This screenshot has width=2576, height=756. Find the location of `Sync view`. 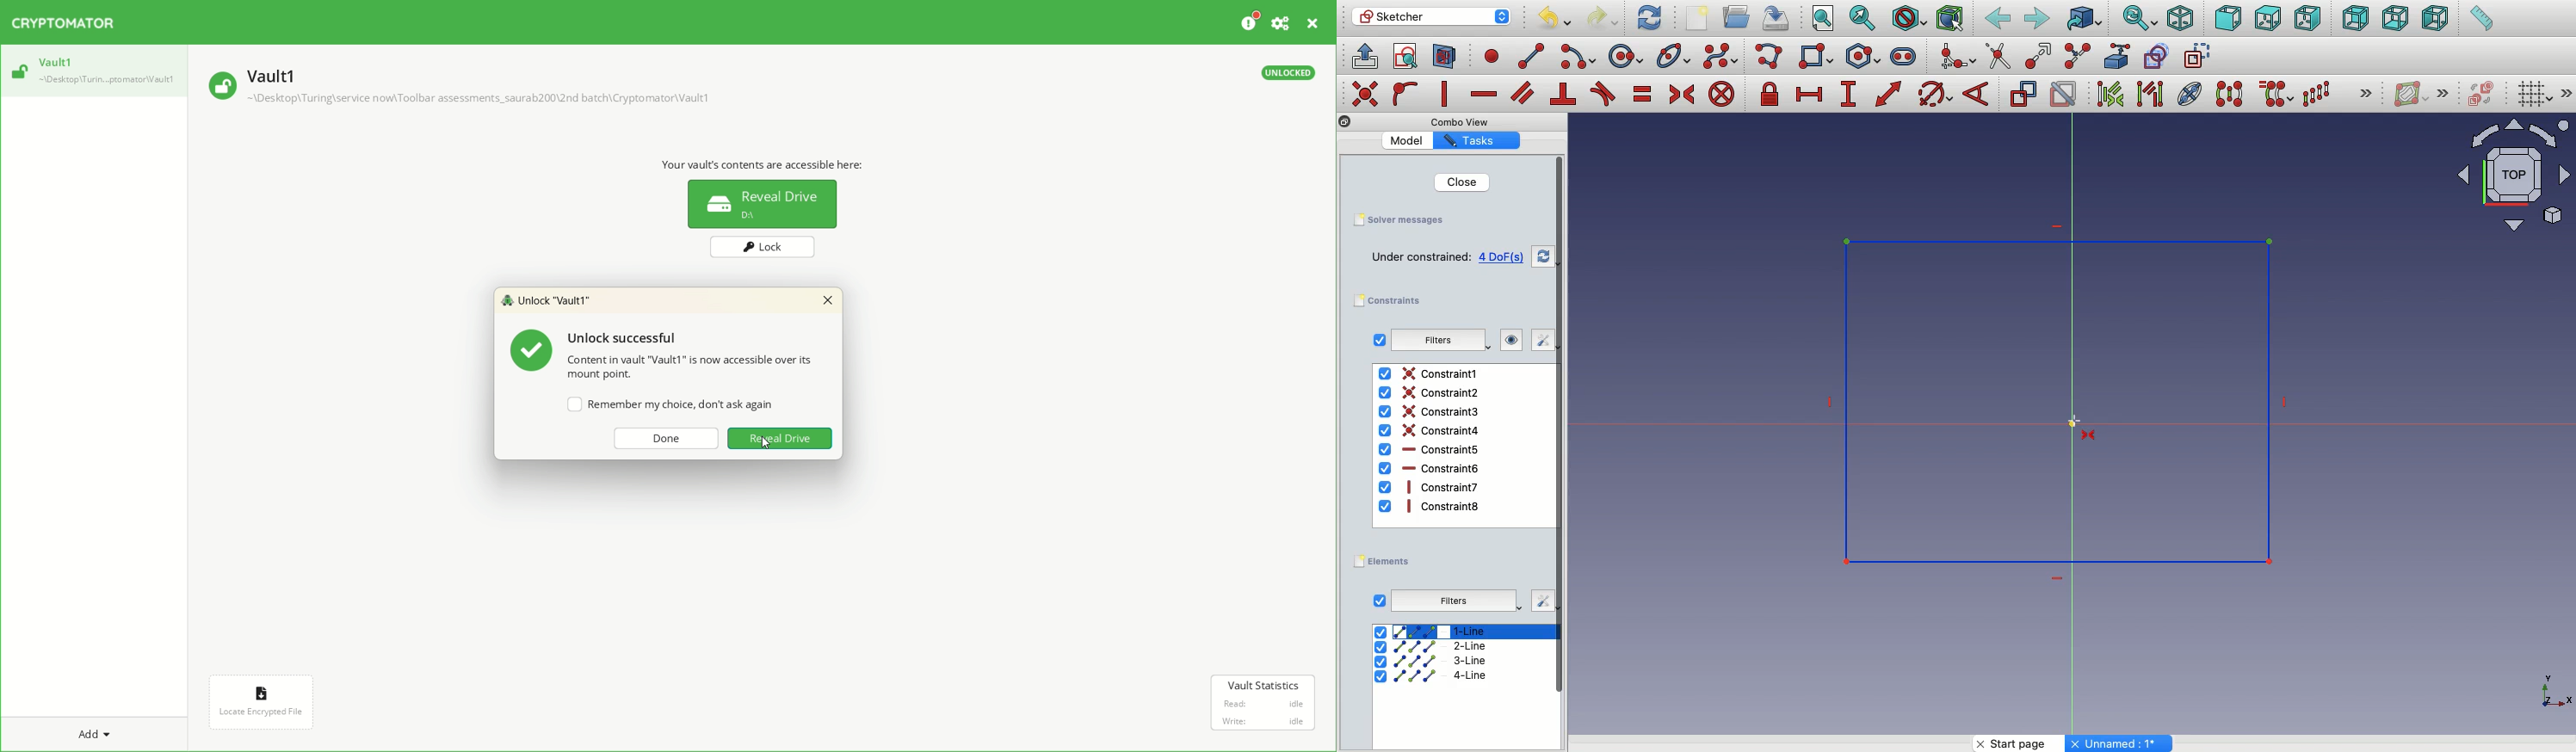

Sync view is located at coordinates (2139, 19).